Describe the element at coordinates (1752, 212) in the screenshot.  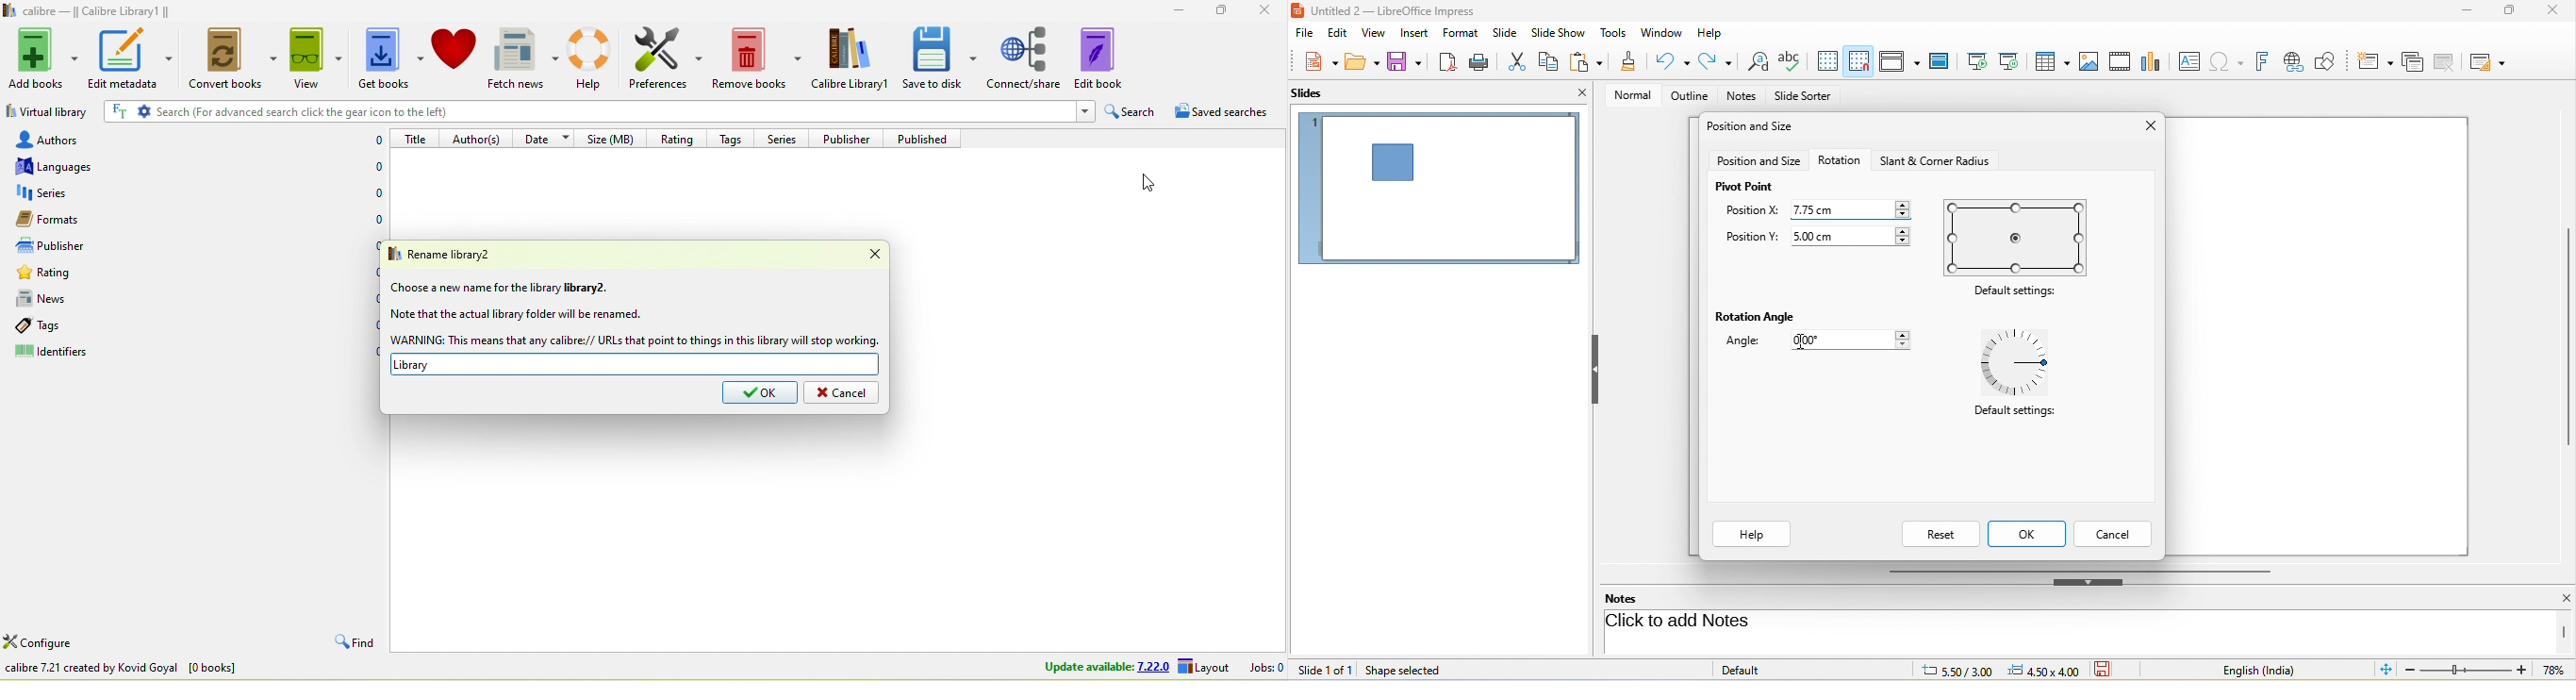
I see `position x` at that location.